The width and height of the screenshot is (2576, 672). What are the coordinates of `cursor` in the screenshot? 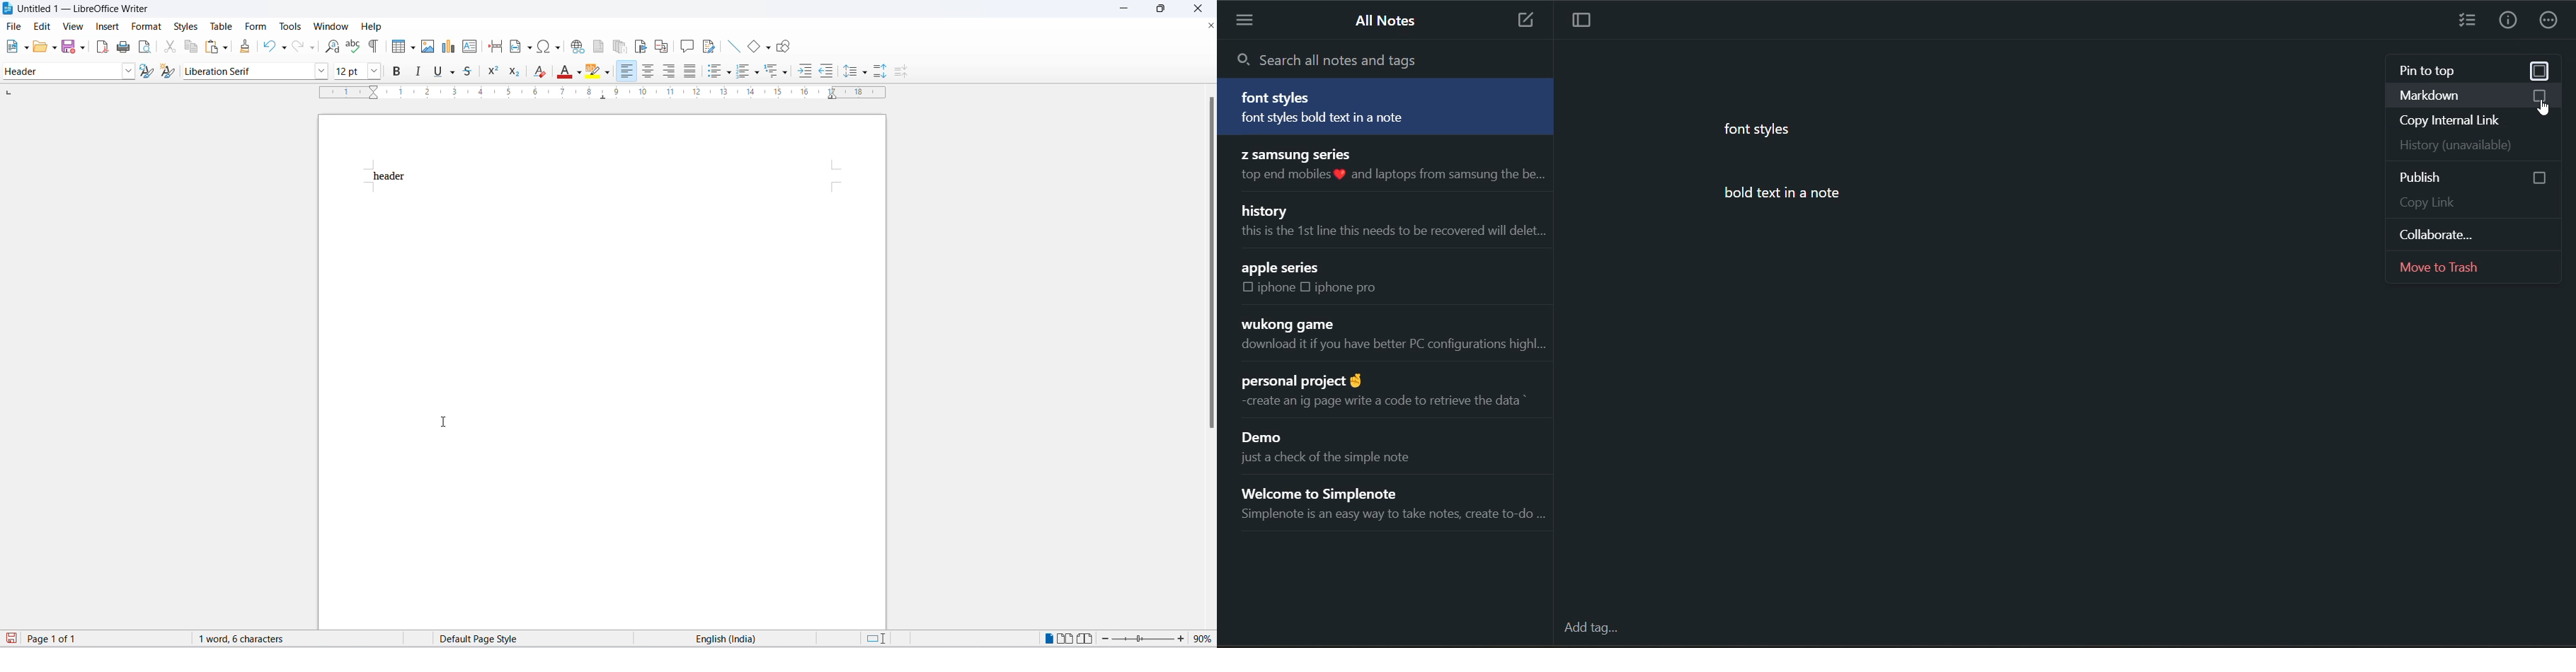 It's located at (105, 30).